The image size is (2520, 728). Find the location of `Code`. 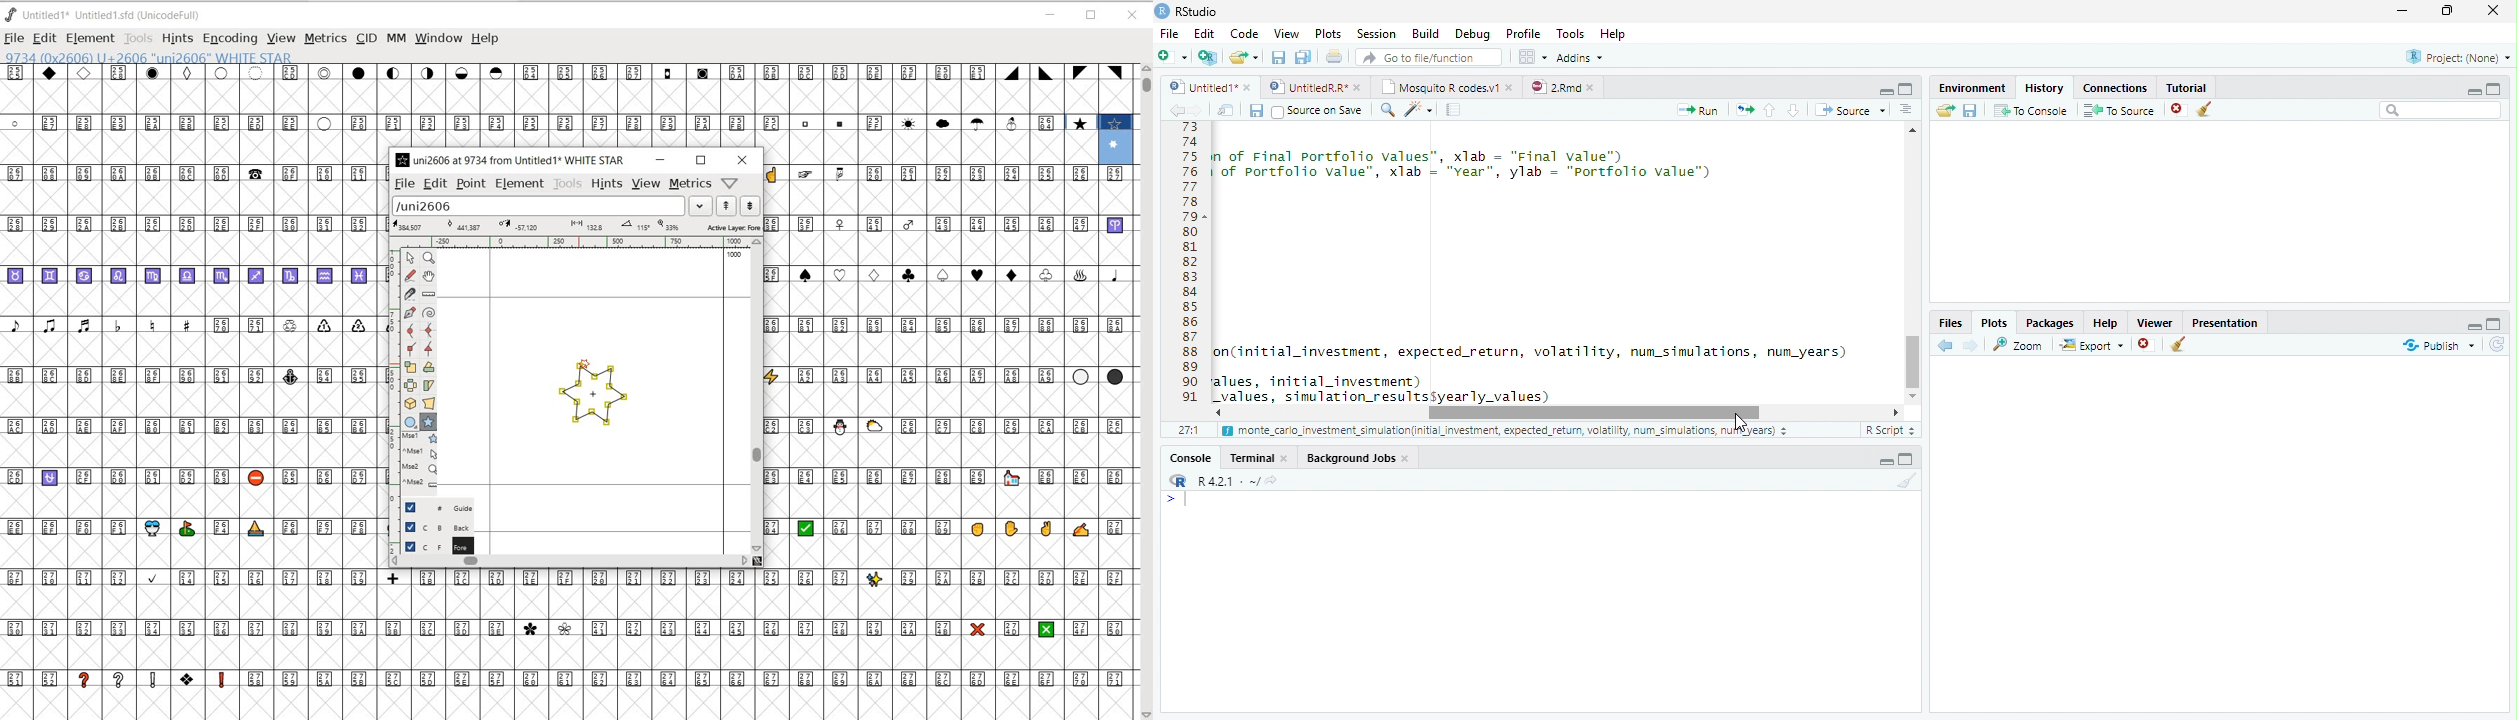

Code is located at coordinates (1555, 264).